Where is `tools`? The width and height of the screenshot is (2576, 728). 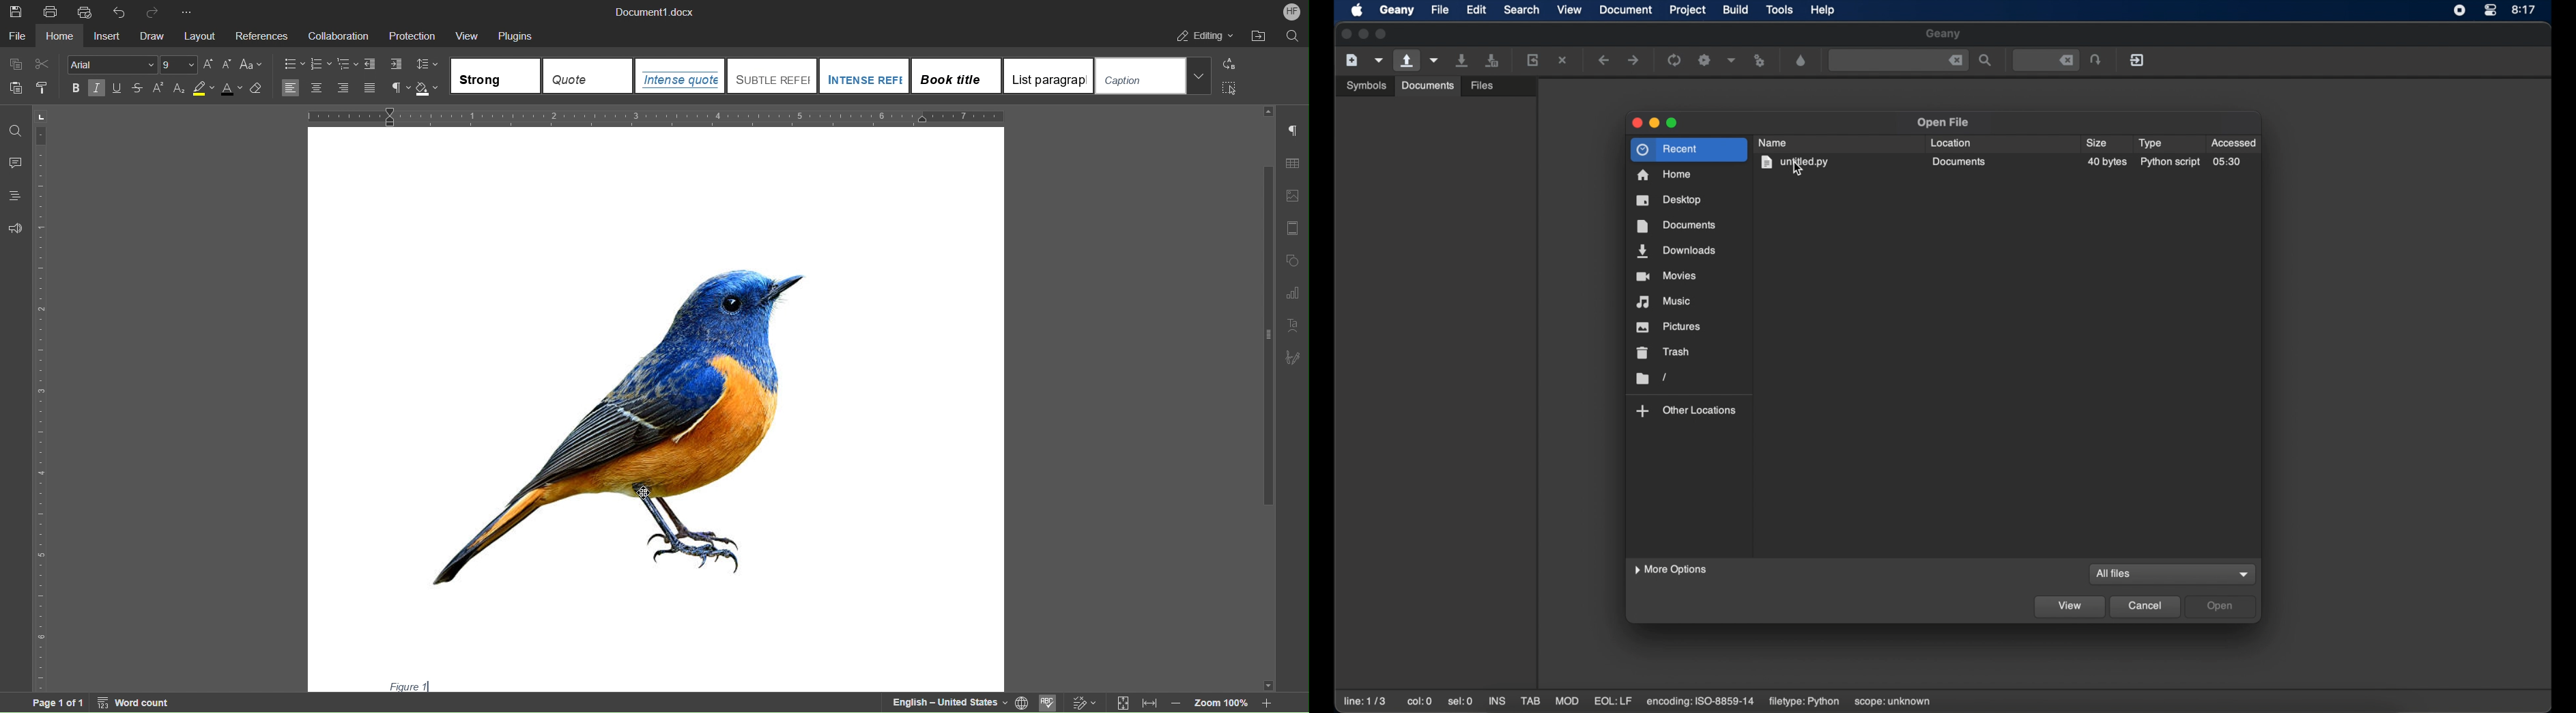
tools is located at coordinates (1780, 9).